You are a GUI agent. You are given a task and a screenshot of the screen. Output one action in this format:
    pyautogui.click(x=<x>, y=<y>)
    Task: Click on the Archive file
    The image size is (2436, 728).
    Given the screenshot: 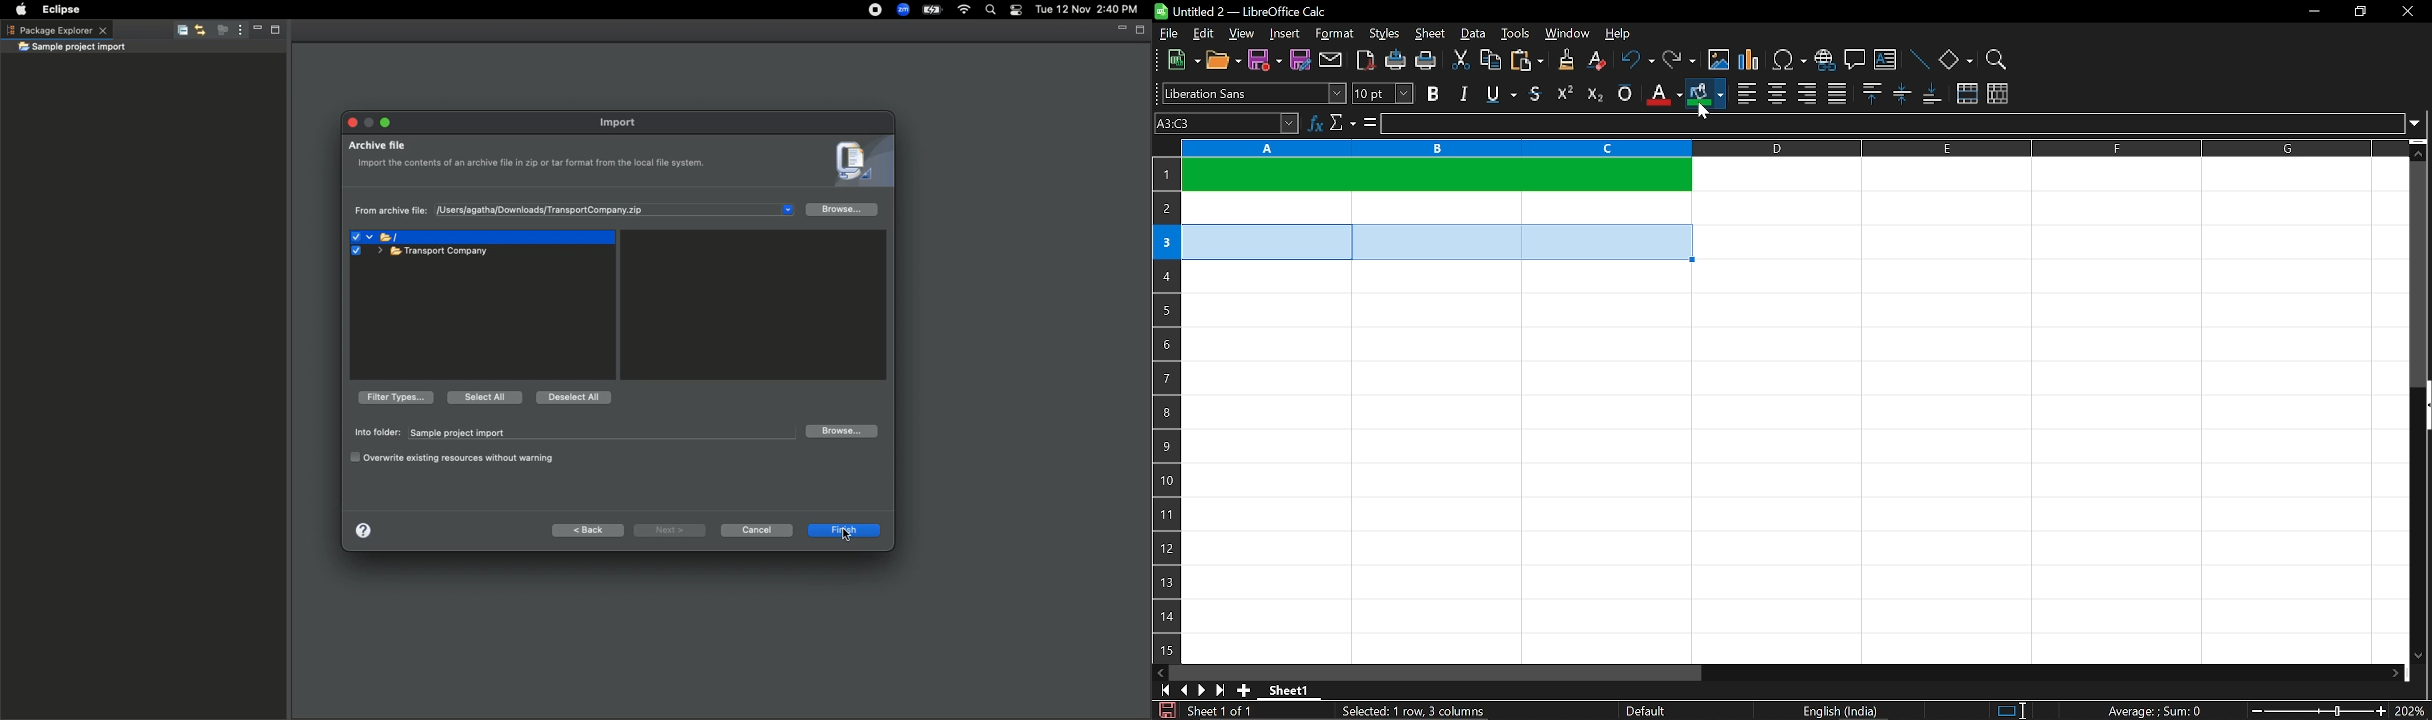 What is the action you would take?
    pyautogui.click(x=418, y=254)
    